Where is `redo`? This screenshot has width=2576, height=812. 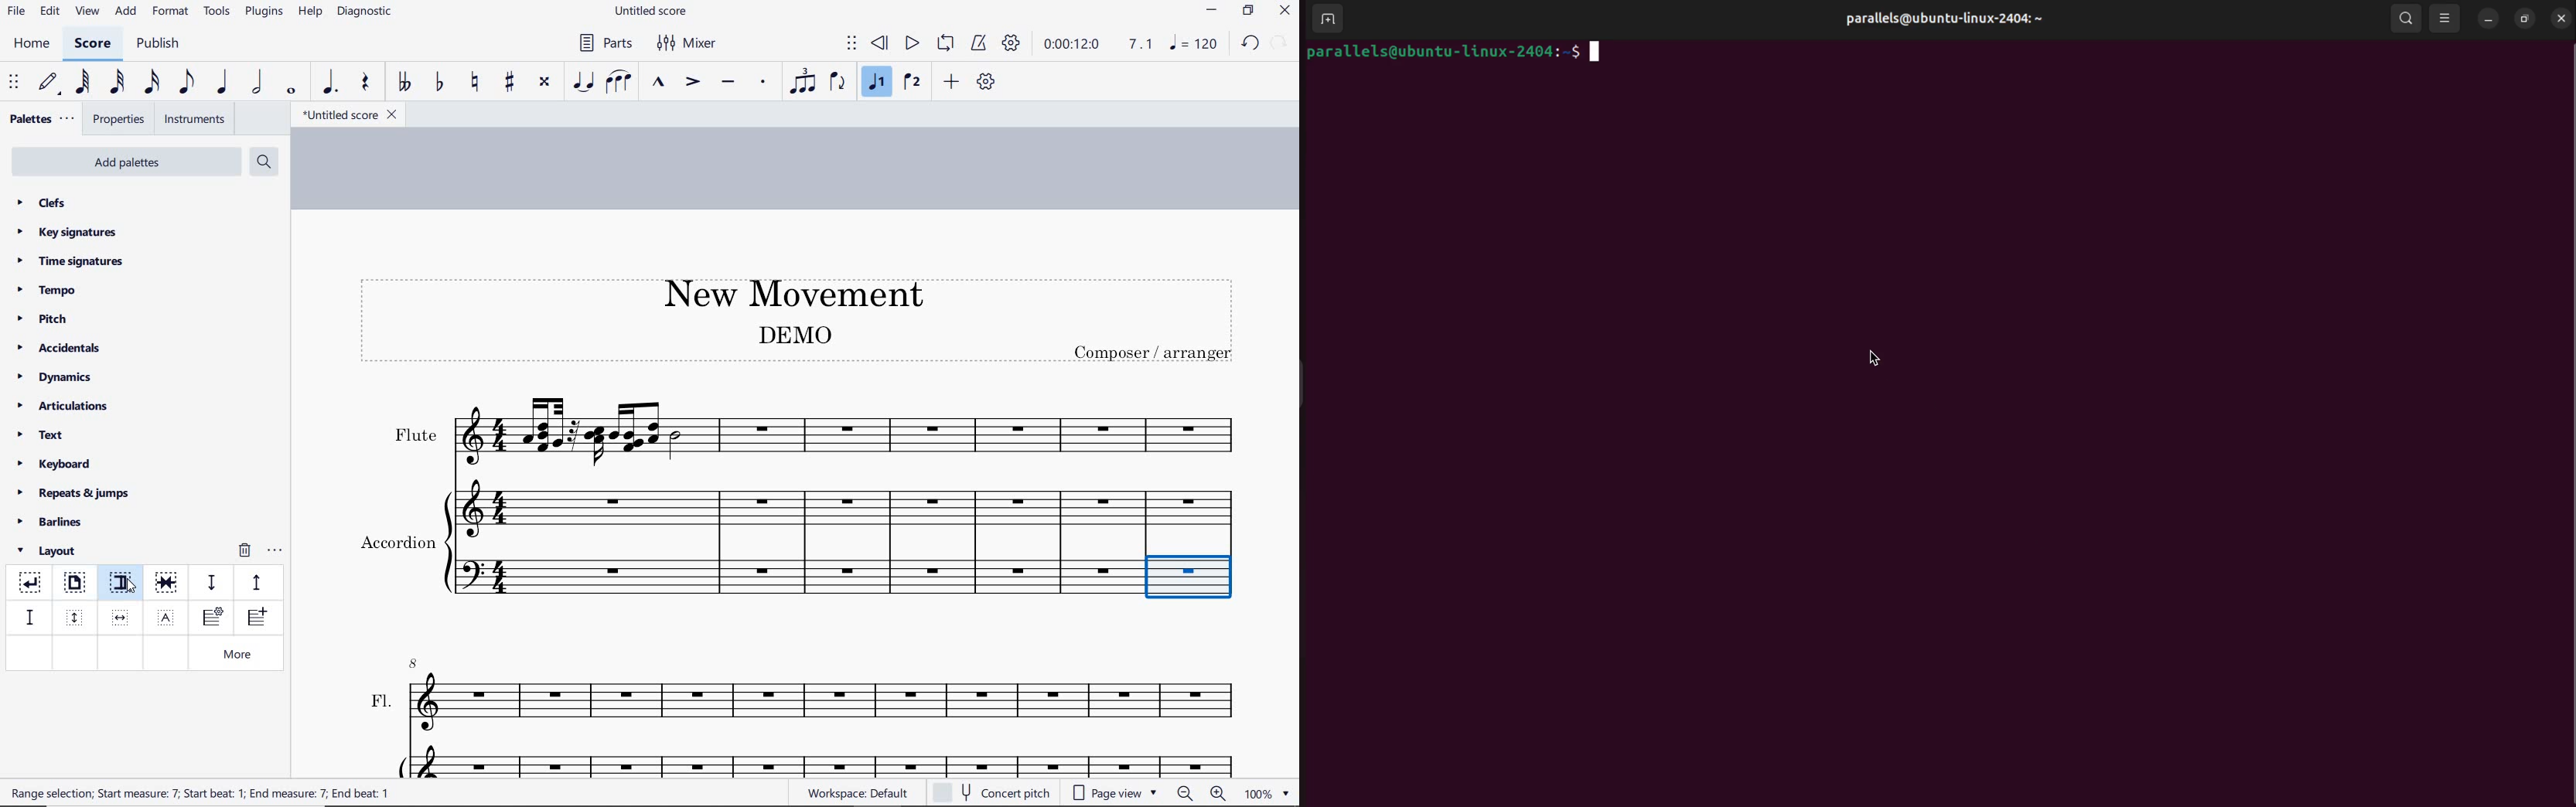
redo is located at coordinates (1281, 42).